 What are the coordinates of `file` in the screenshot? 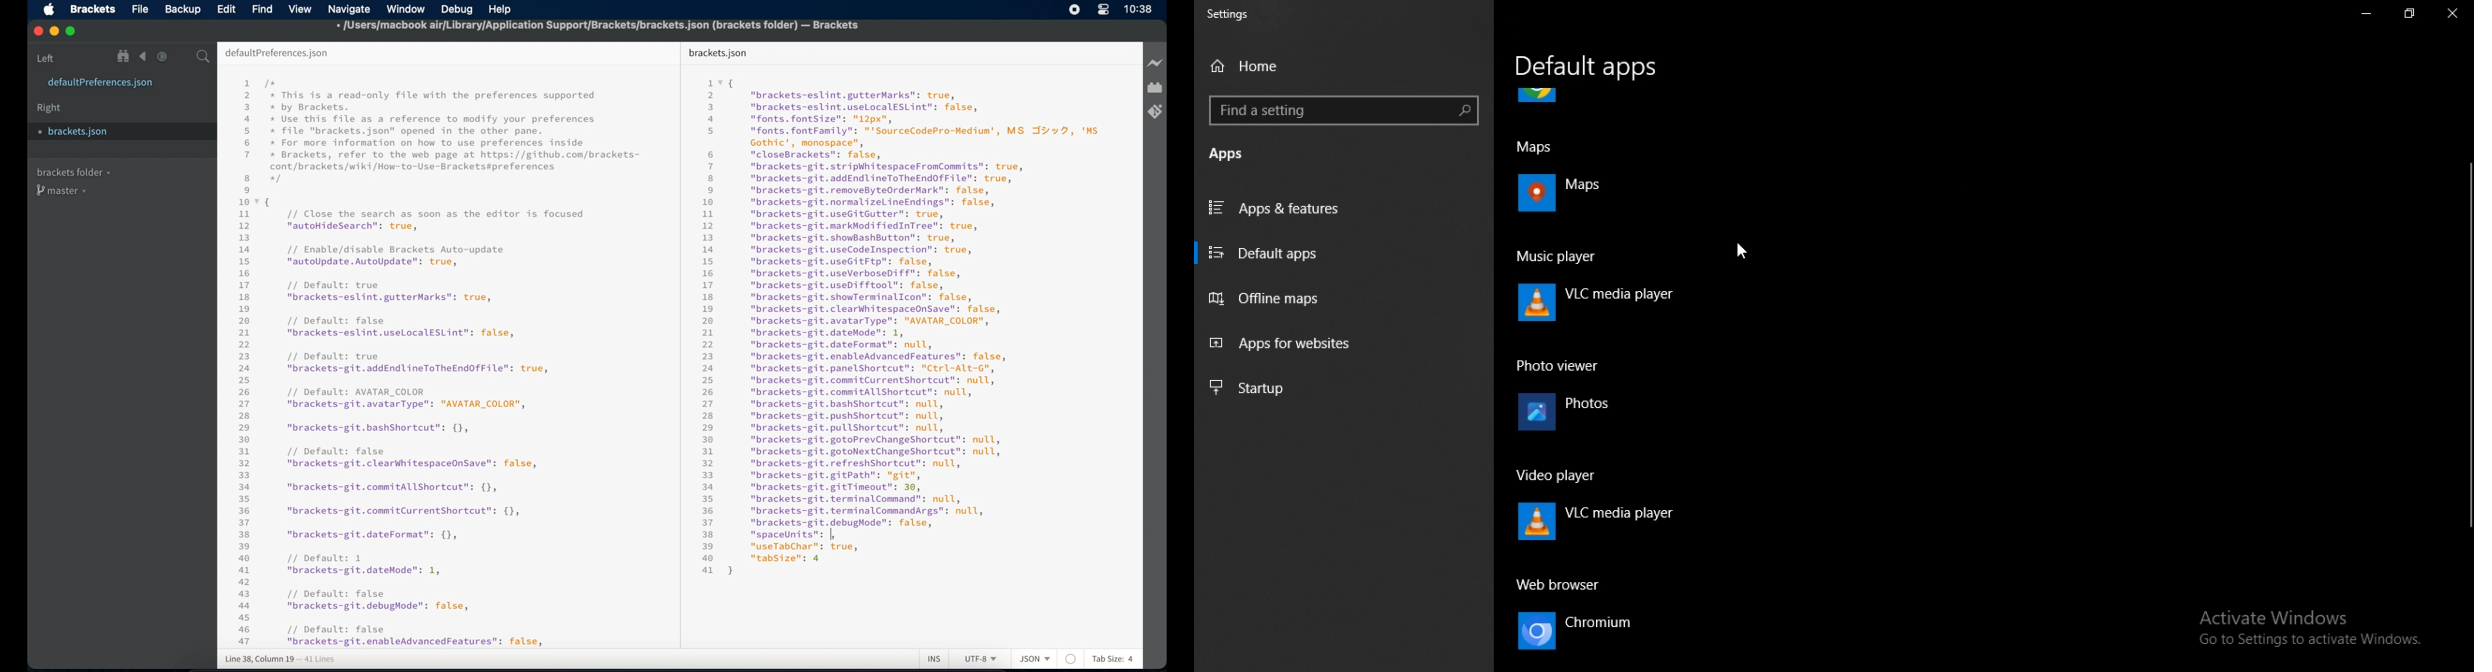 It's located at (141, 10).